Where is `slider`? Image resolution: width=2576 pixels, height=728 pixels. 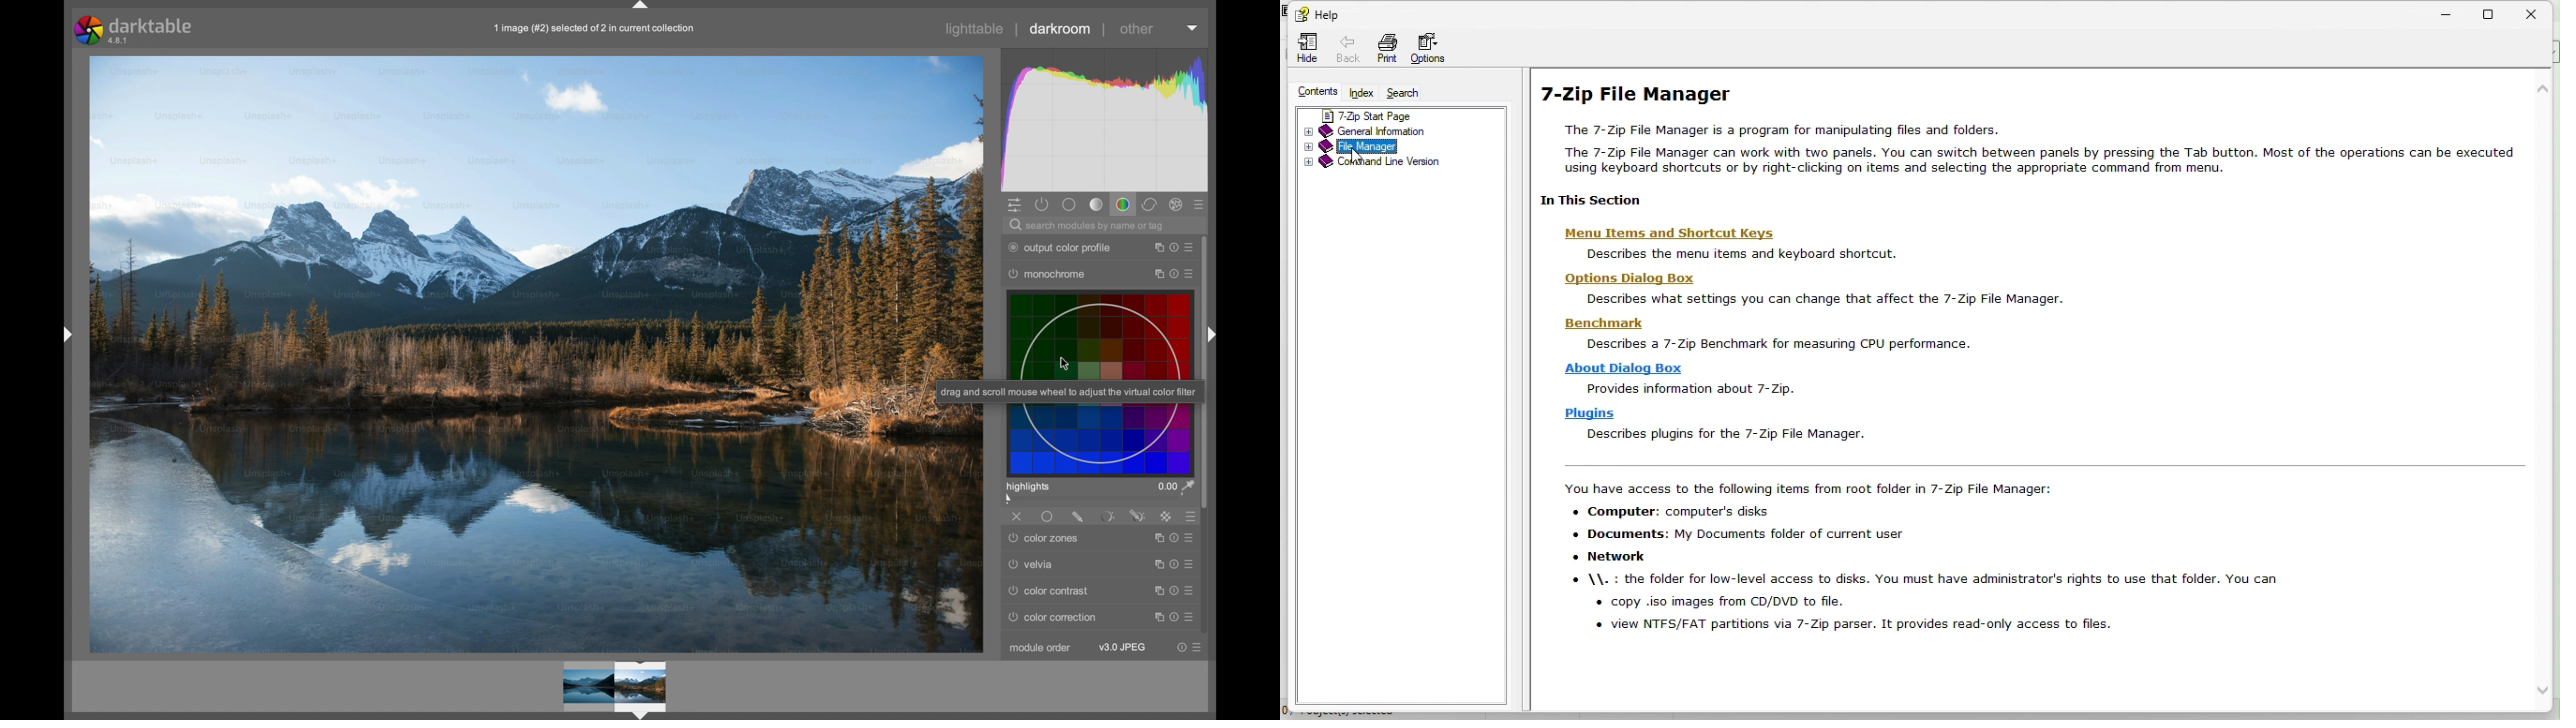
slider is located at coordinates (1099, 499).